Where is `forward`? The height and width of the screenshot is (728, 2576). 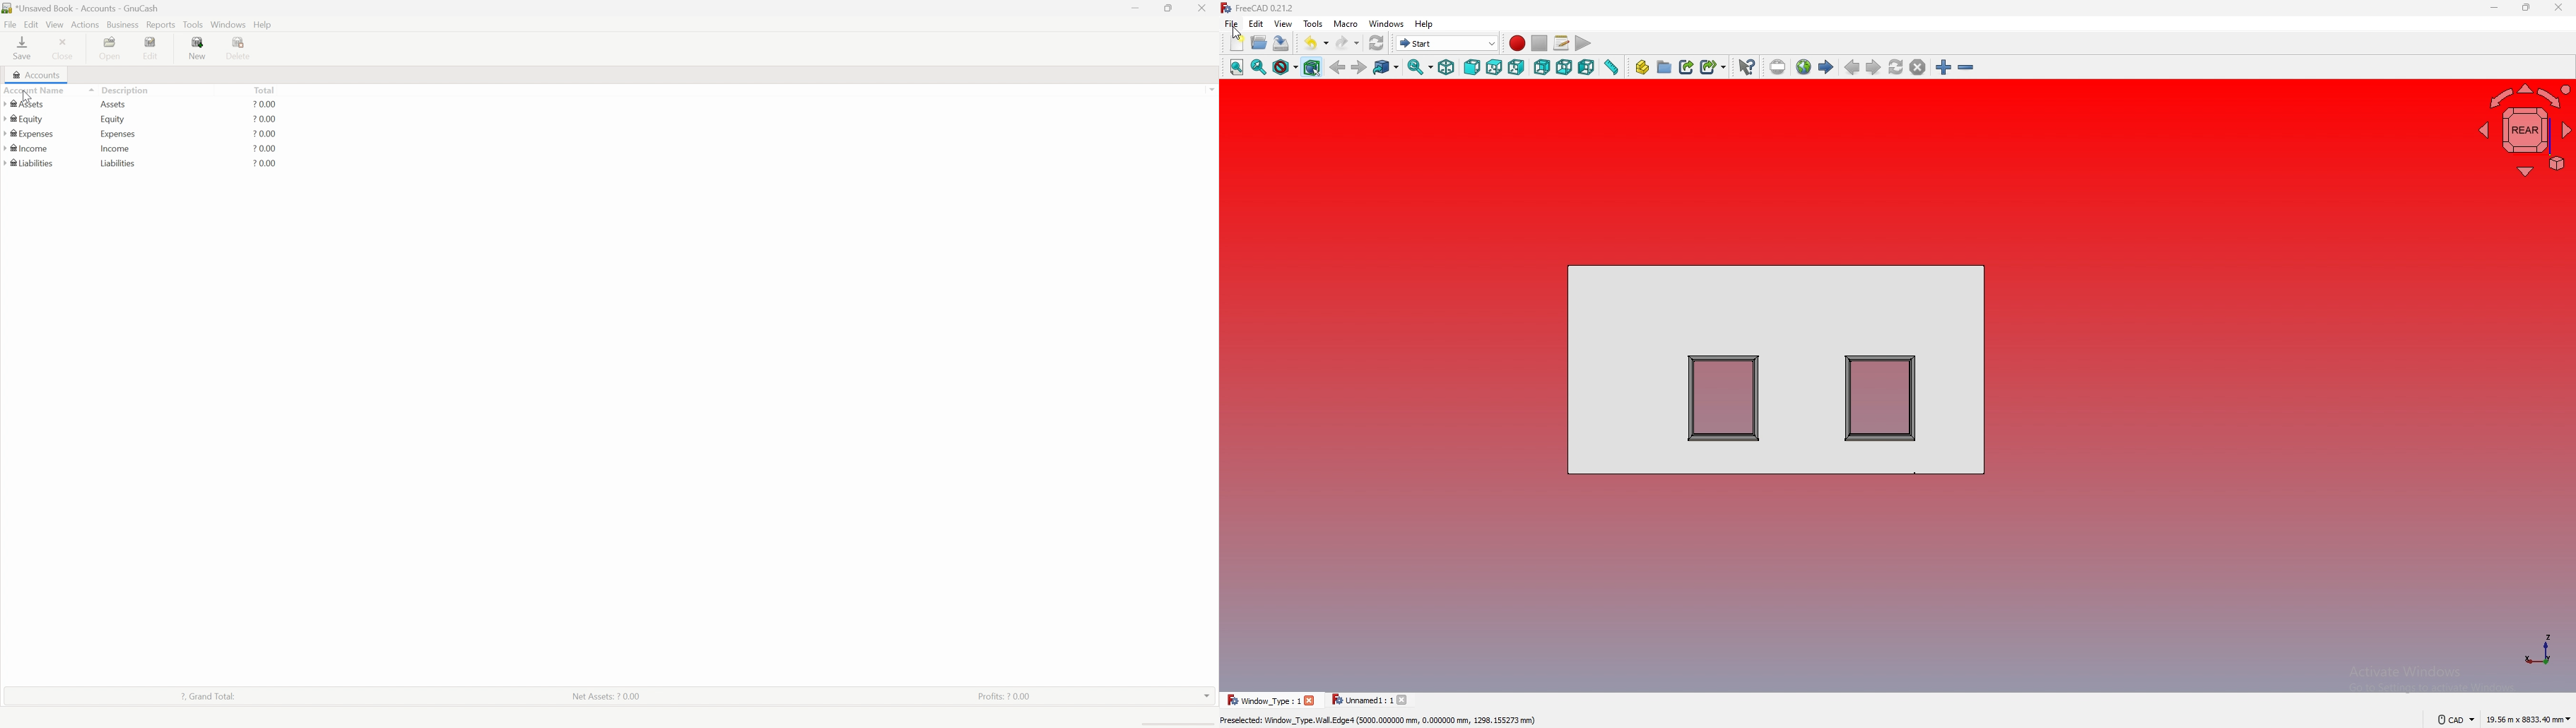 forward is located at coordinates (1360, 66).